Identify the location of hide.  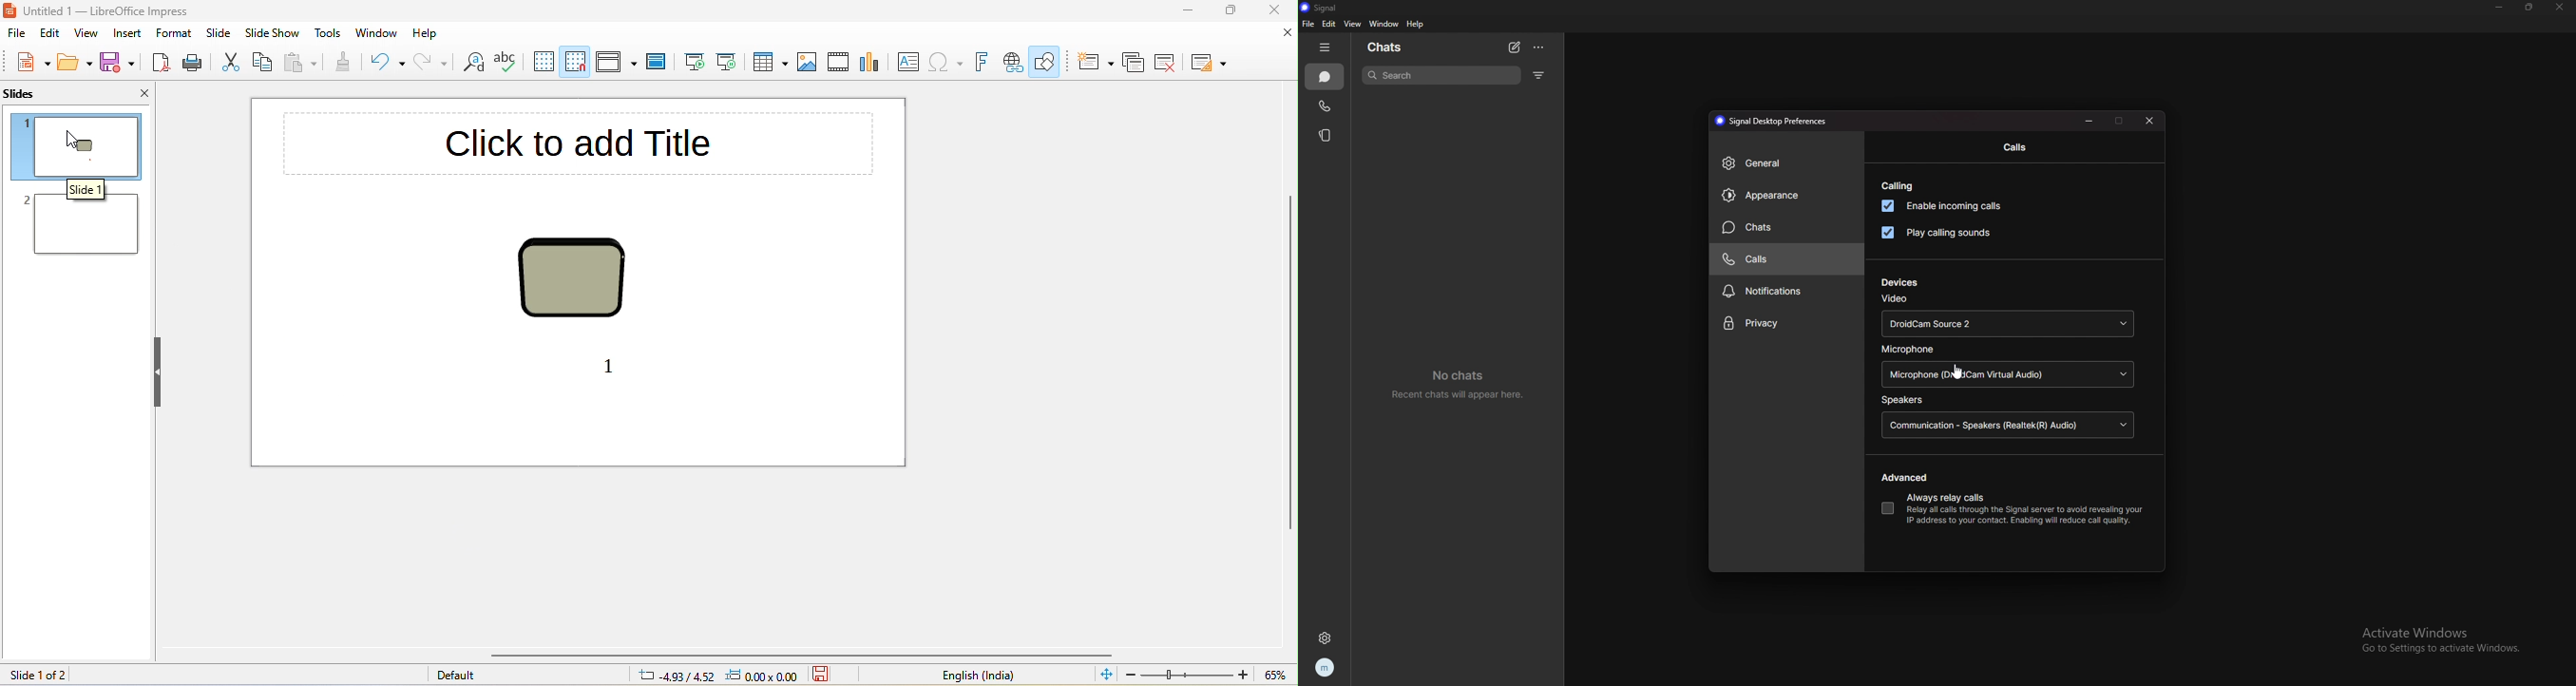
(160, 373).